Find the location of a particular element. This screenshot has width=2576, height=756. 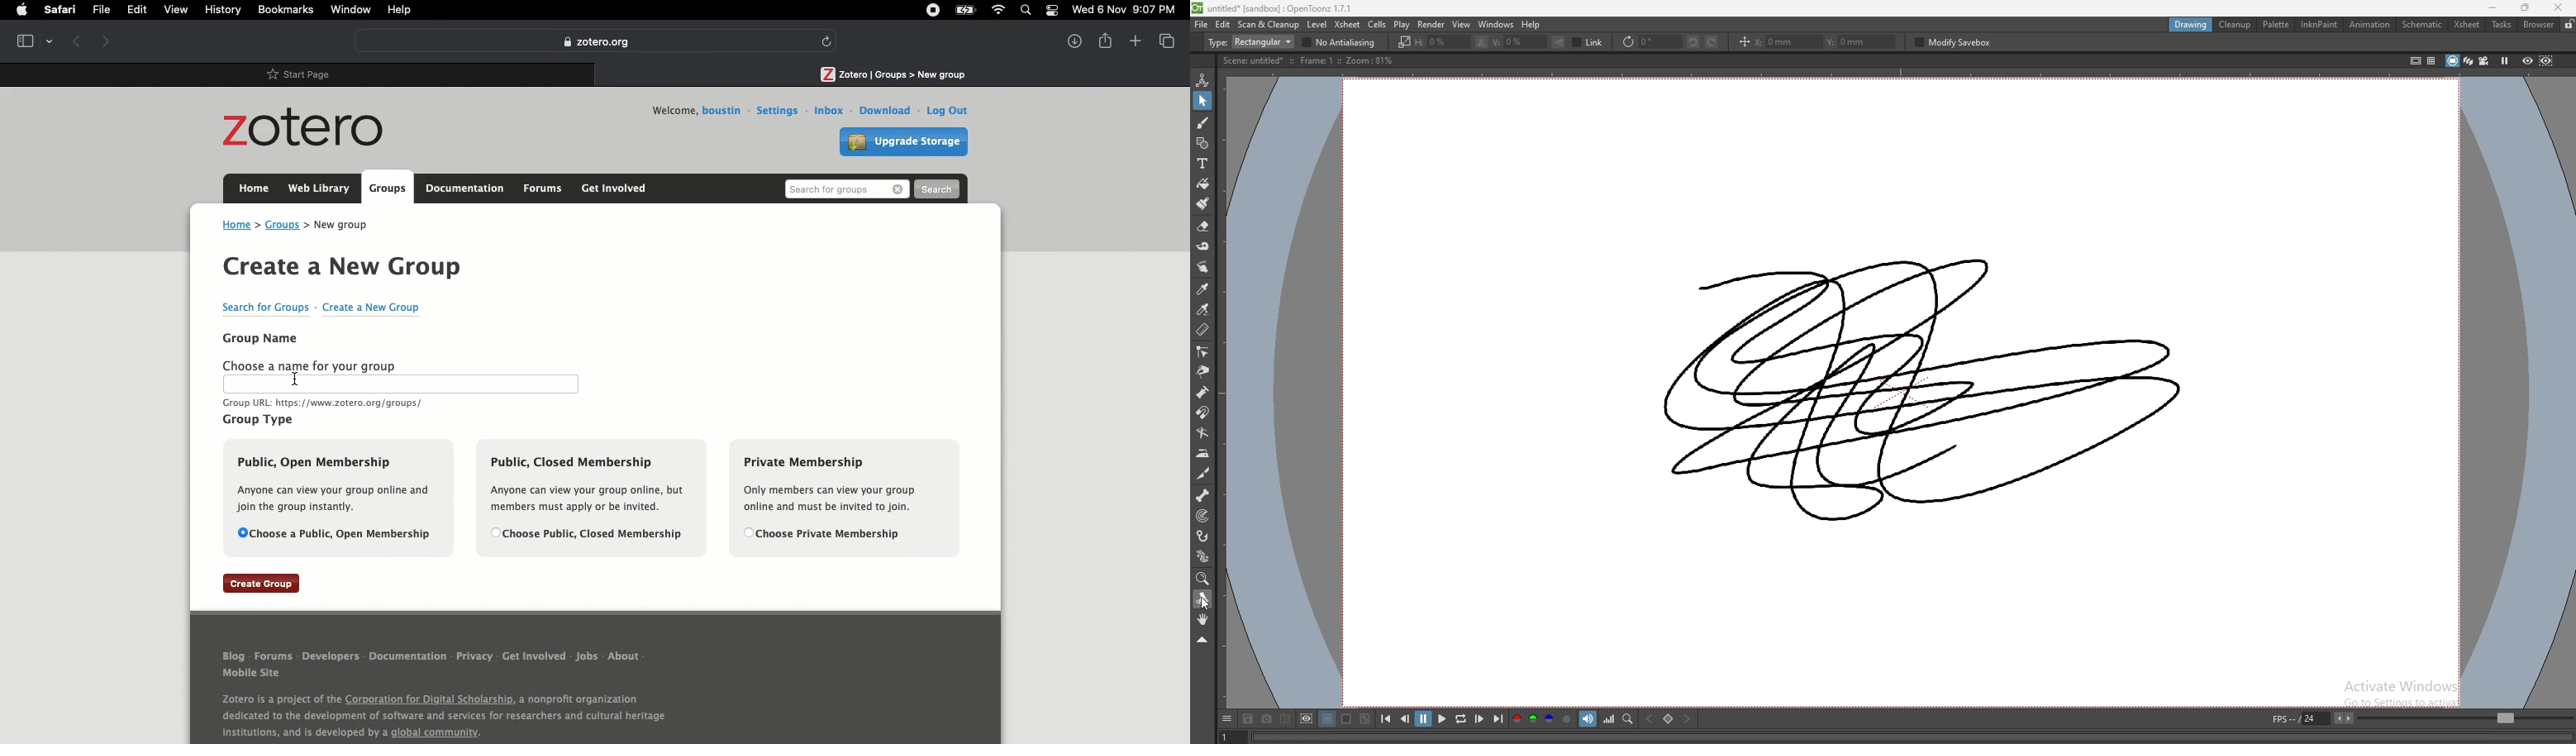

fps bar is located at coordinates (2467, 719).